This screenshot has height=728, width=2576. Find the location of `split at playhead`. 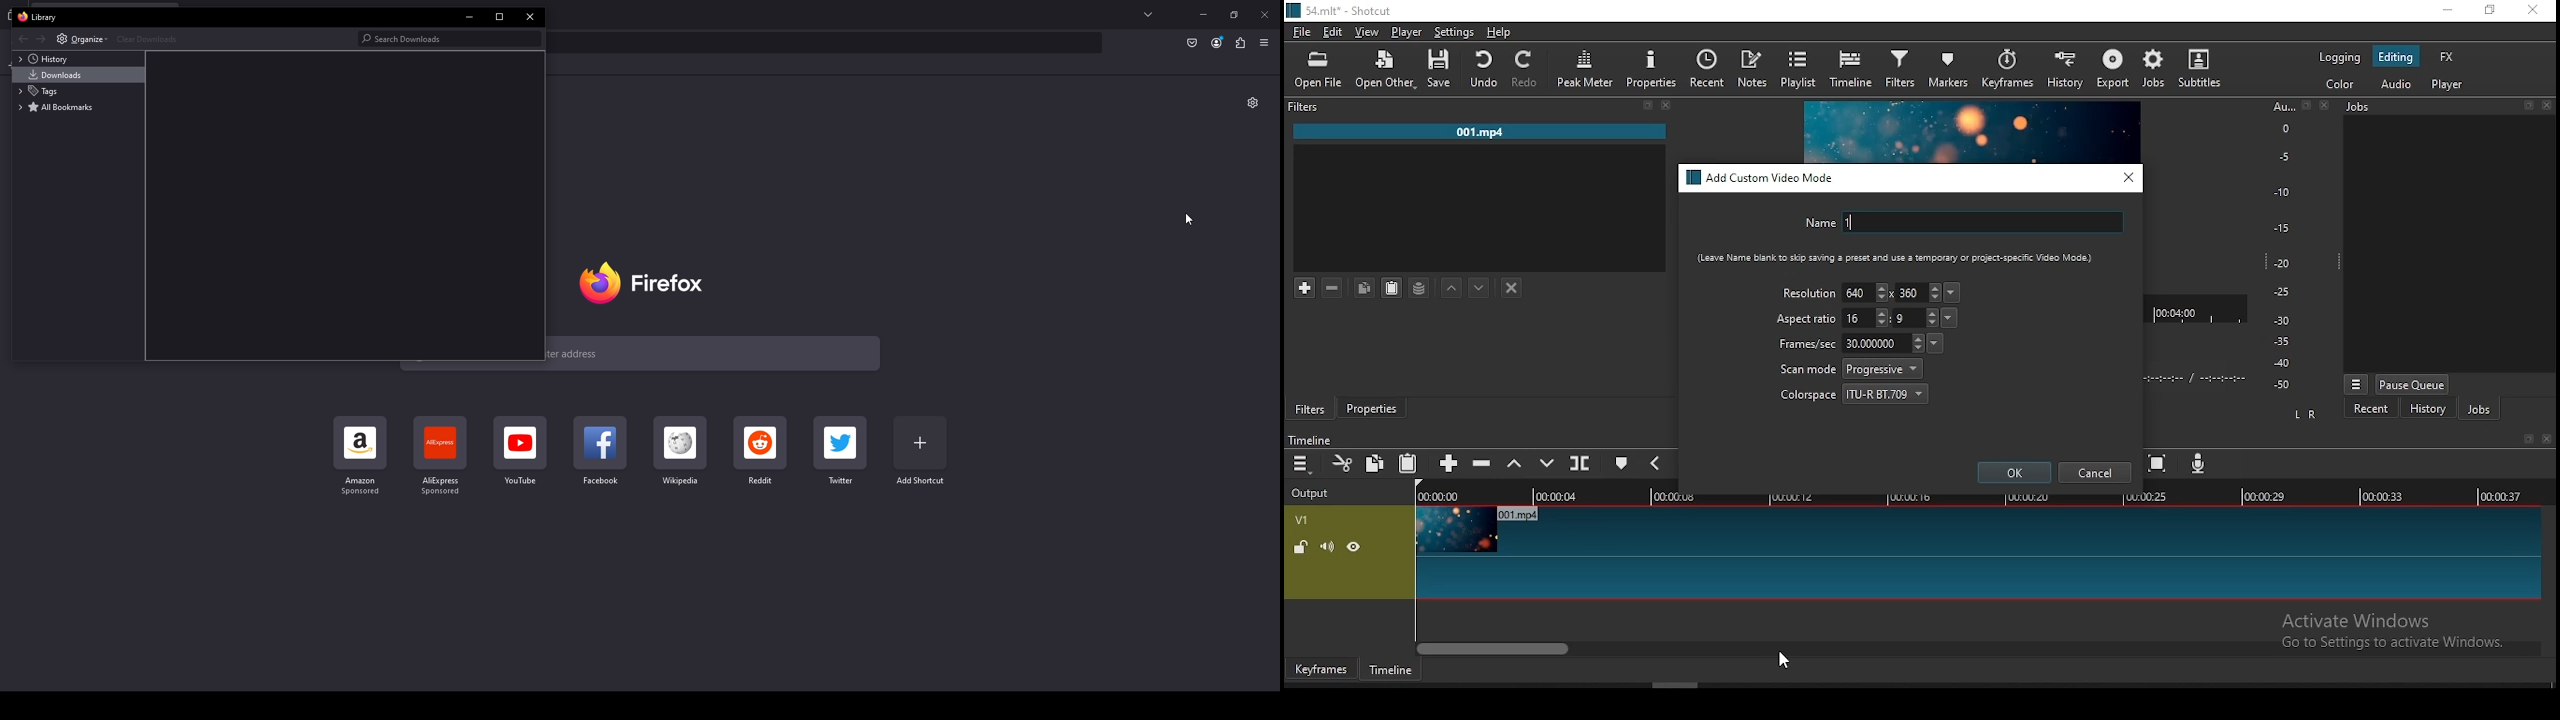

split at playhead is located at coordinates (1579, 462).